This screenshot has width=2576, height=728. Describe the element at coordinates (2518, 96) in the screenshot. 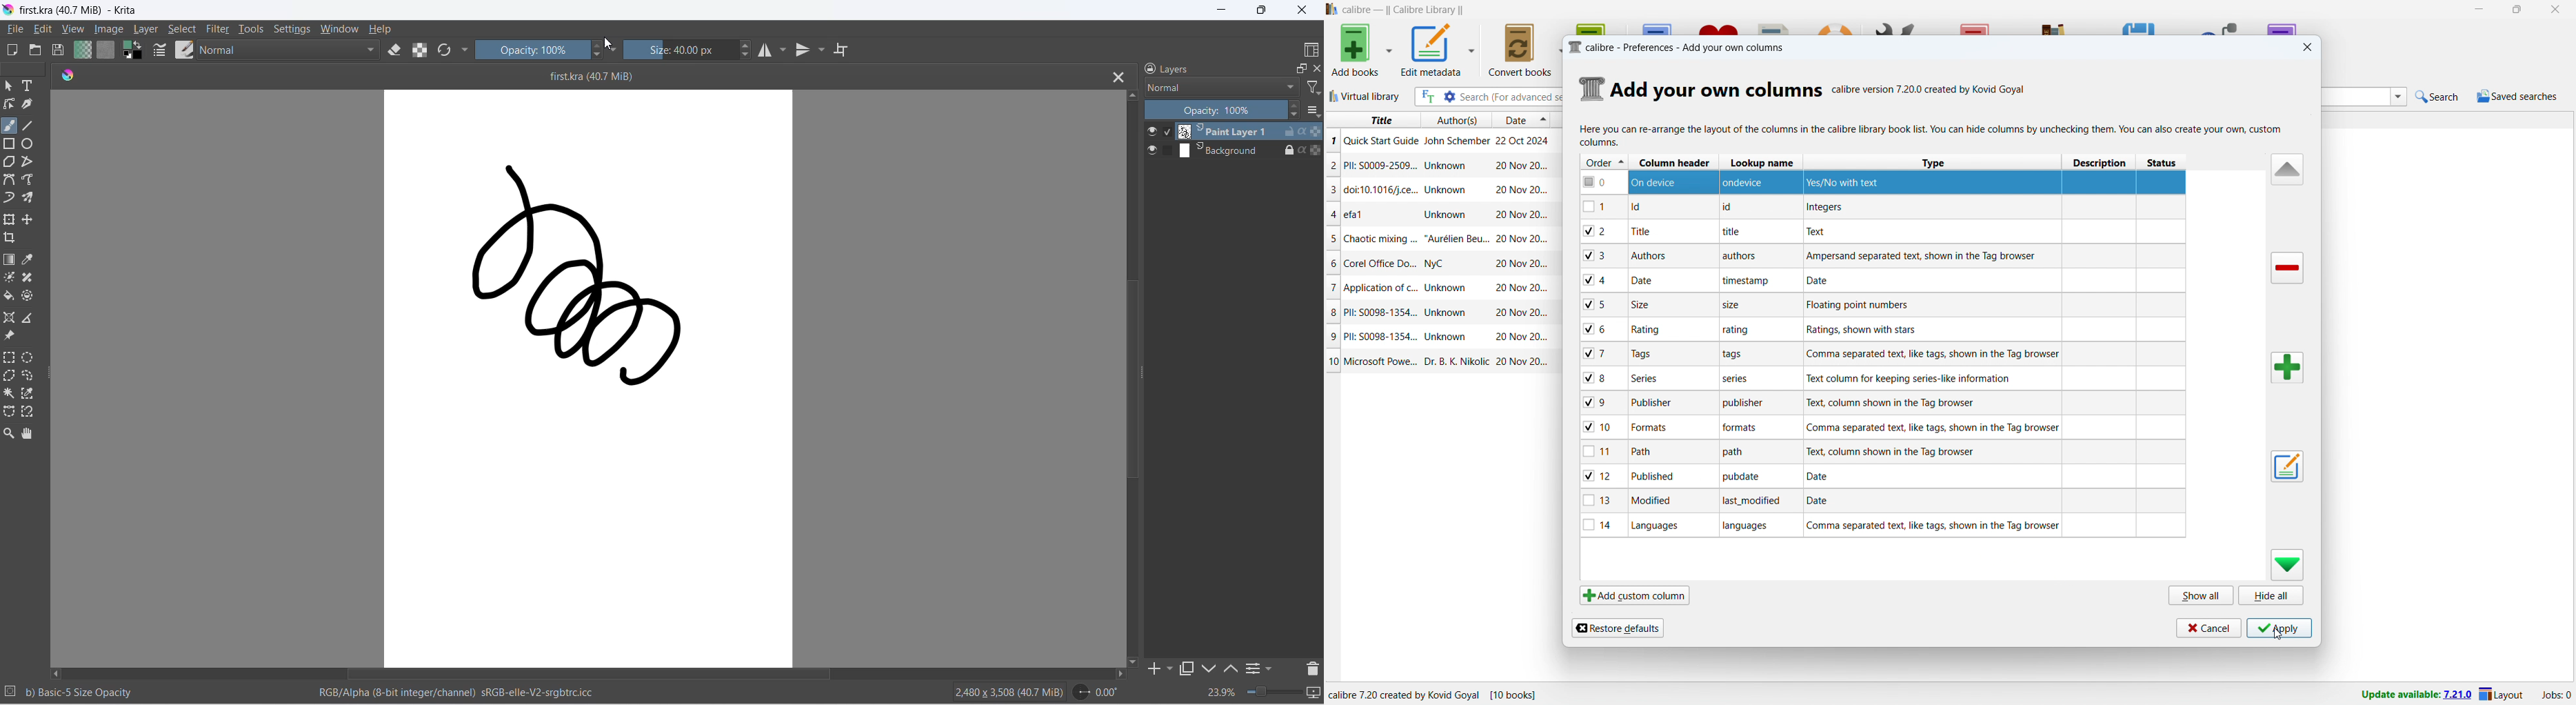

I see `saved searches menu` at that location.